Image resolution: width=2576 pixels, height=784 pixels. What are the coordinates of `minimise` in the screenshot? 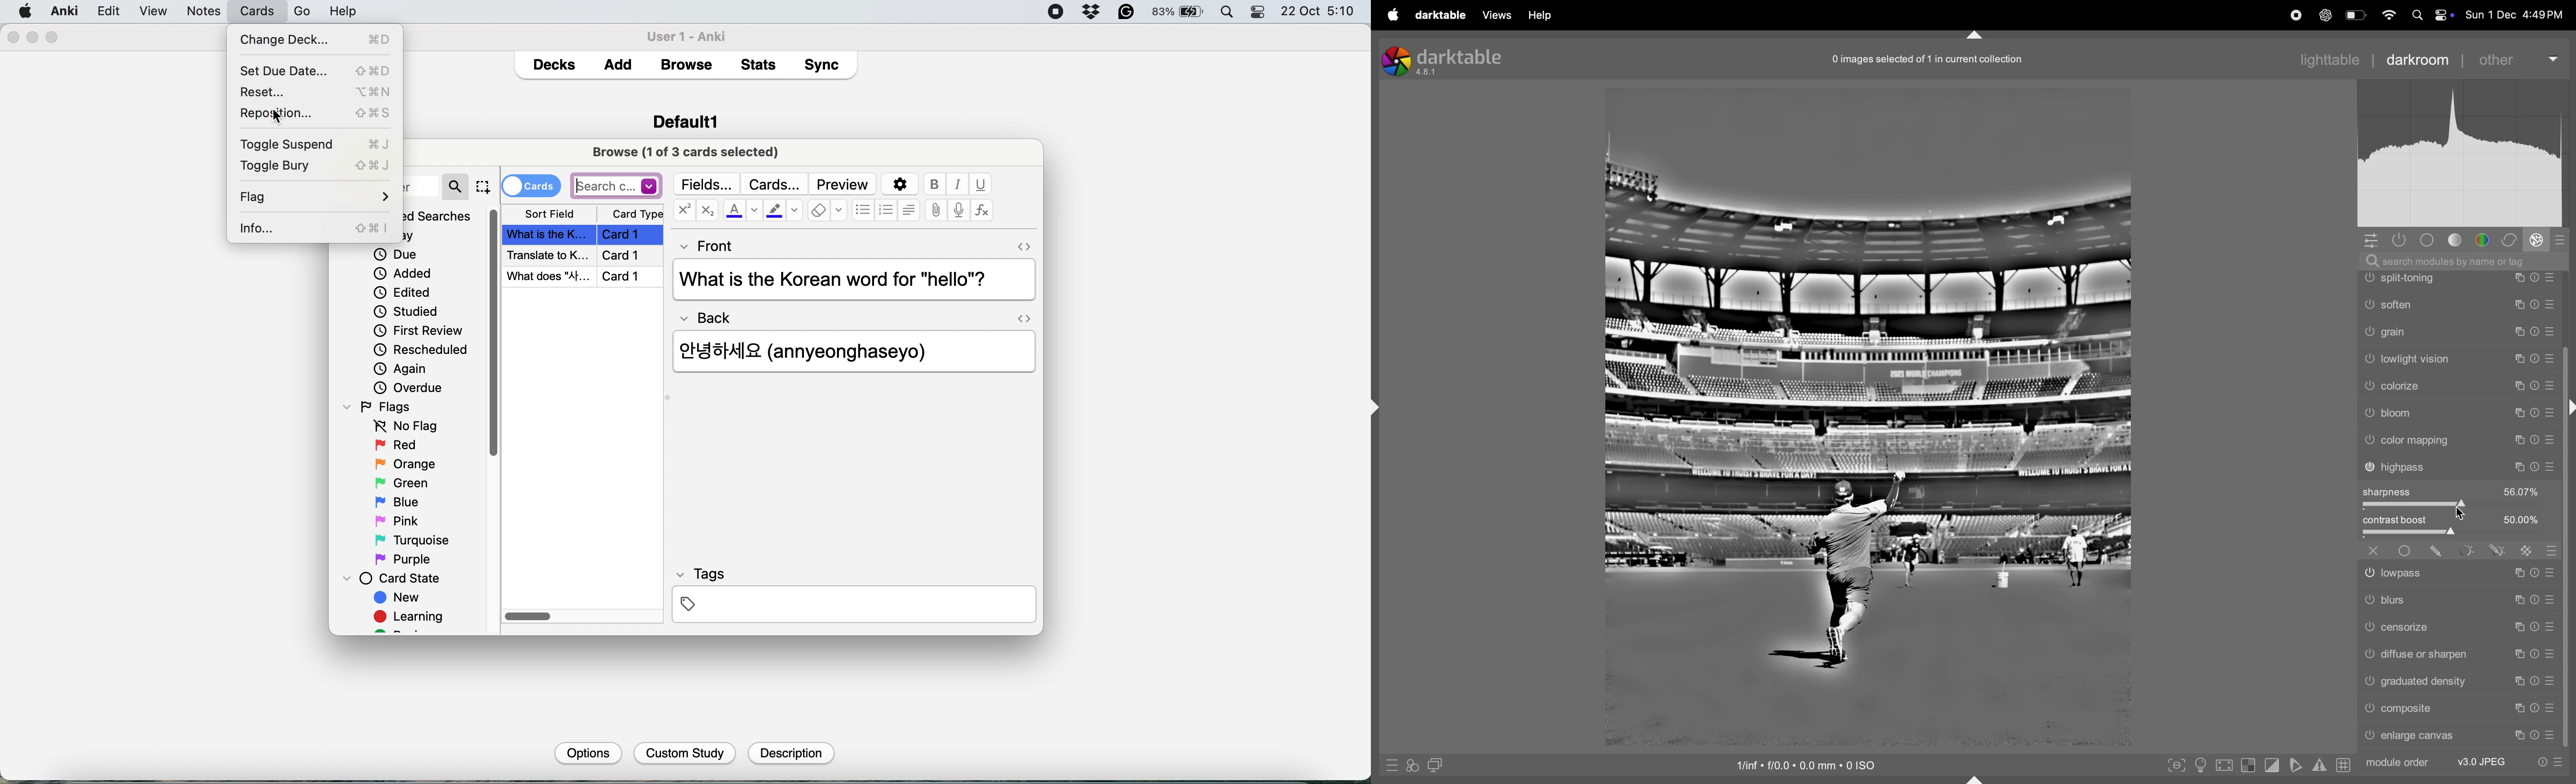 It's located at (33, 36).